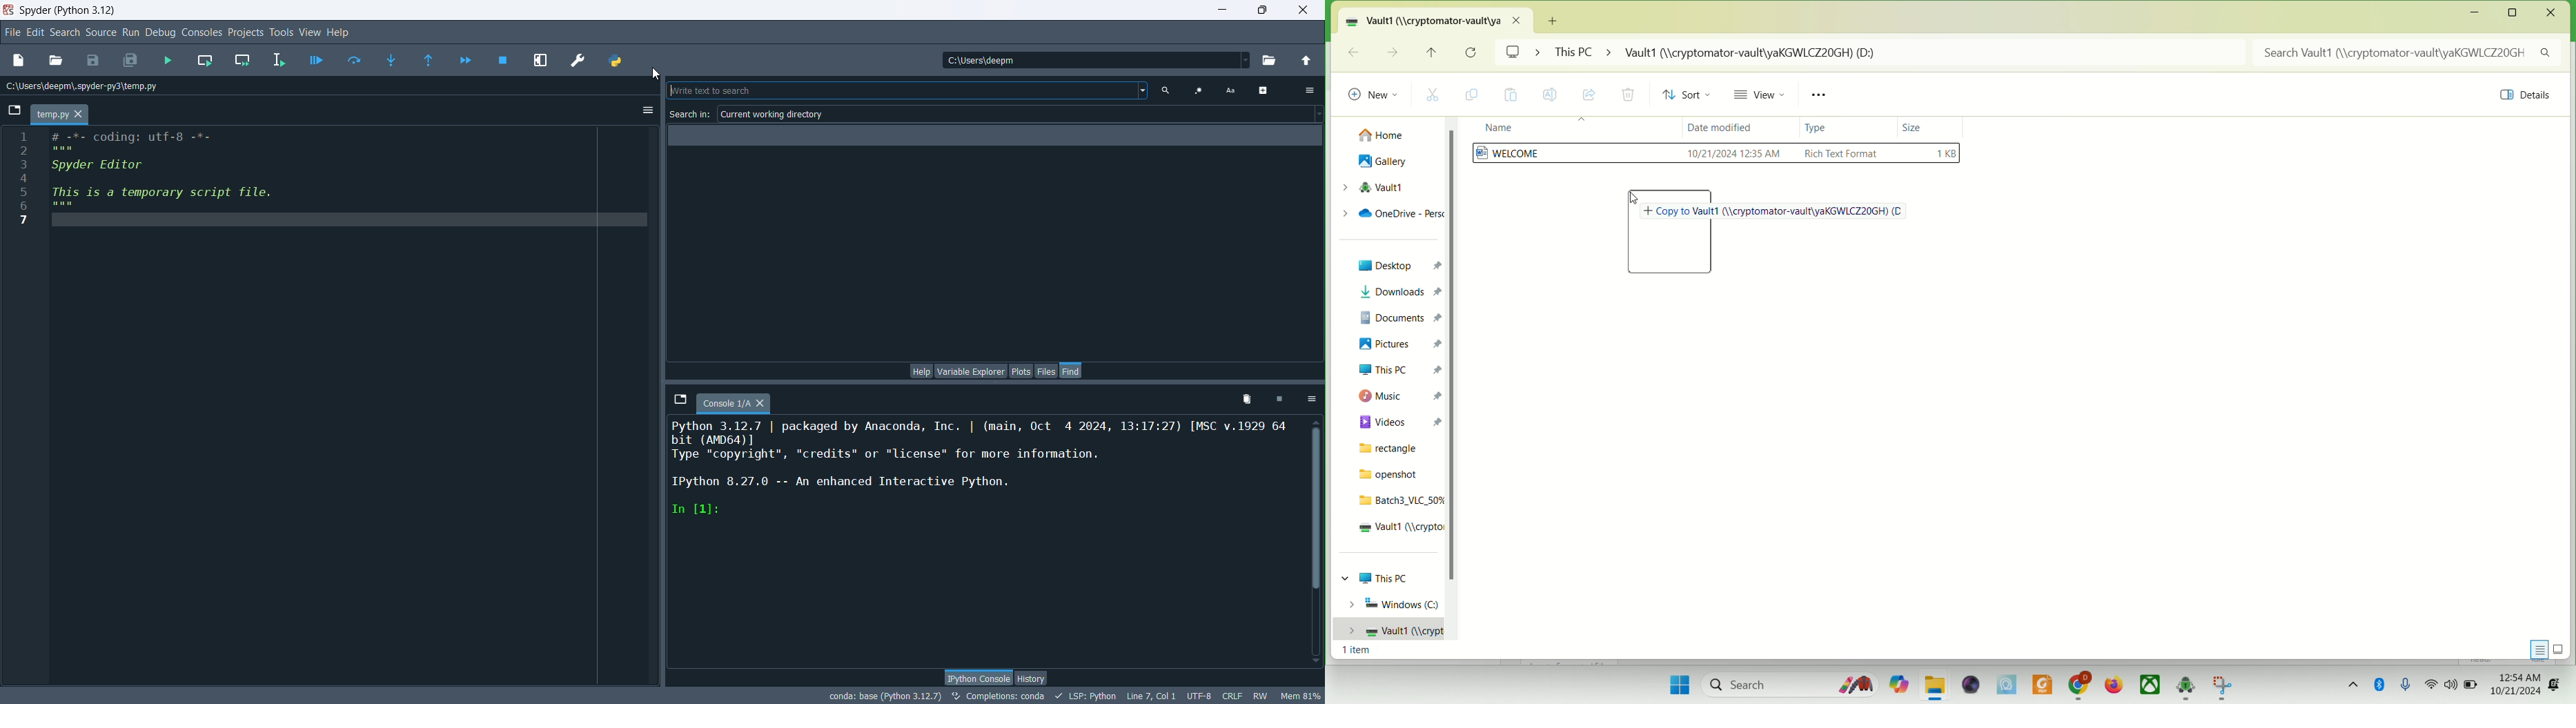  I want to click on continue execution until next breakpoint, so click(466, 61).